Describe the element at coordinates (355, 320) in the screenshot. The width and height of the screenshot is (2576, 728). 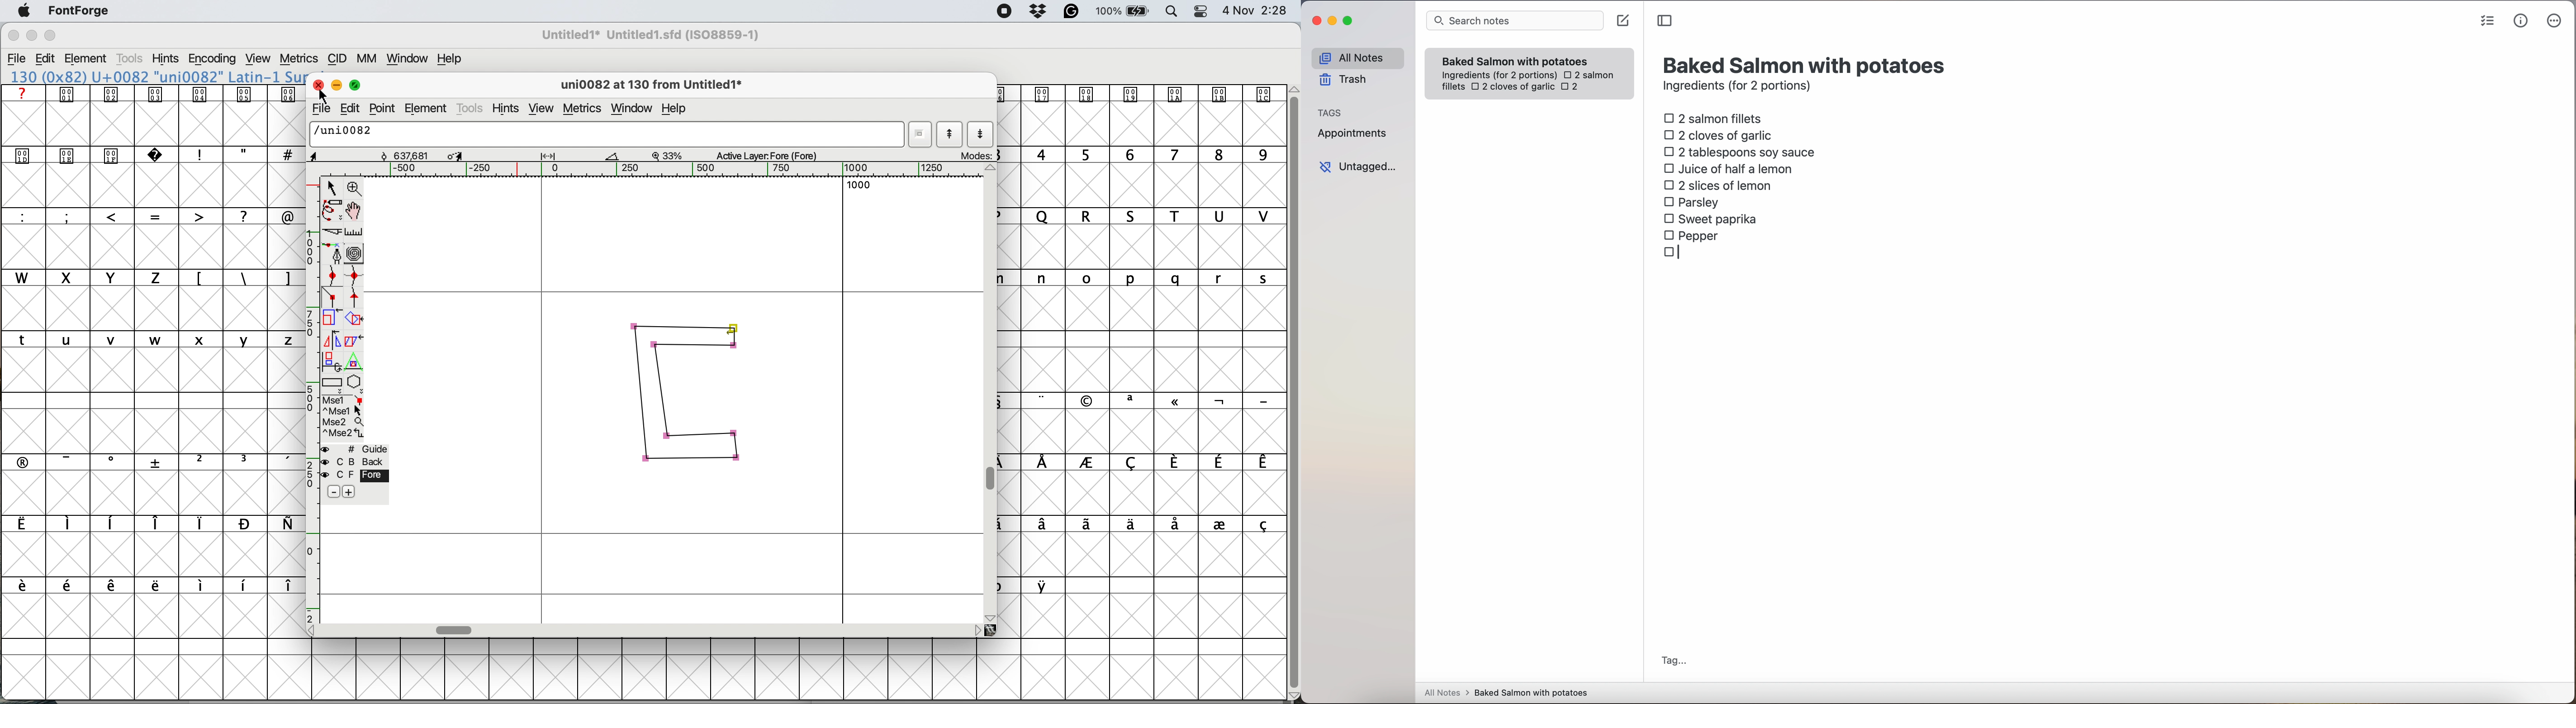
I see `rotate the selection` at that location.